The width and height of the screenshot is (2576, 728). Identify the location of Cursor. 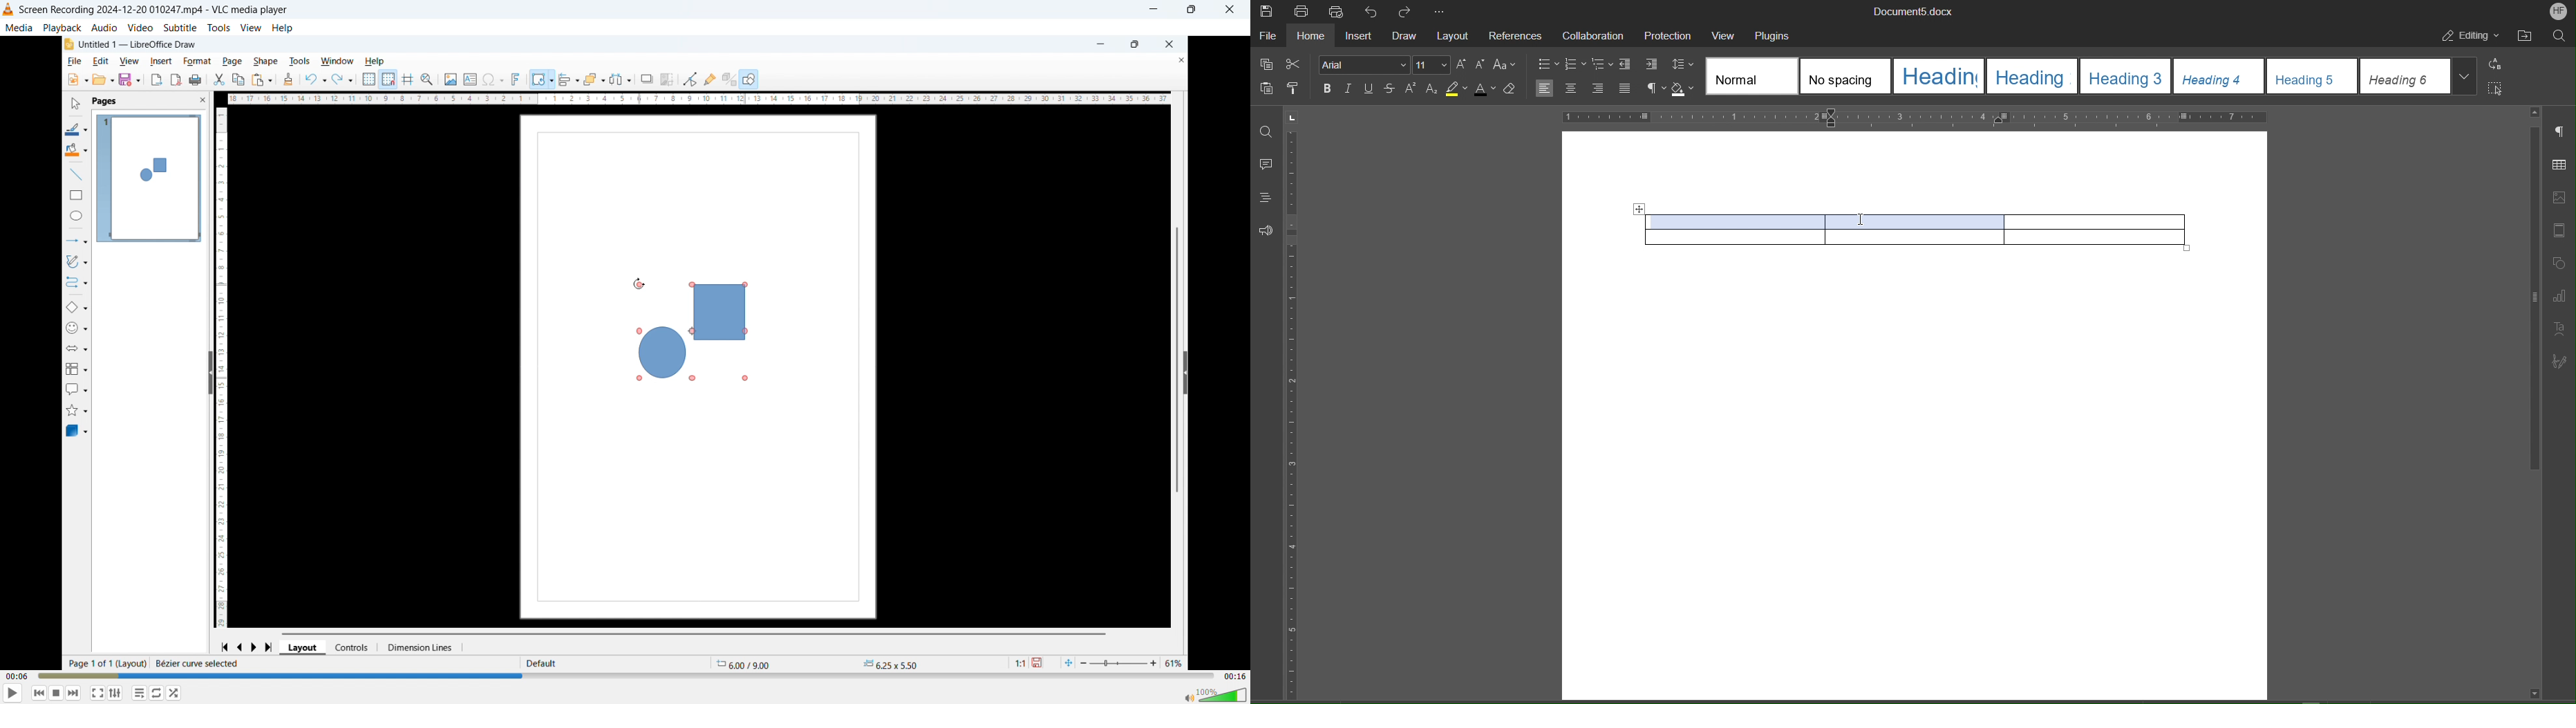
(1862, 219).